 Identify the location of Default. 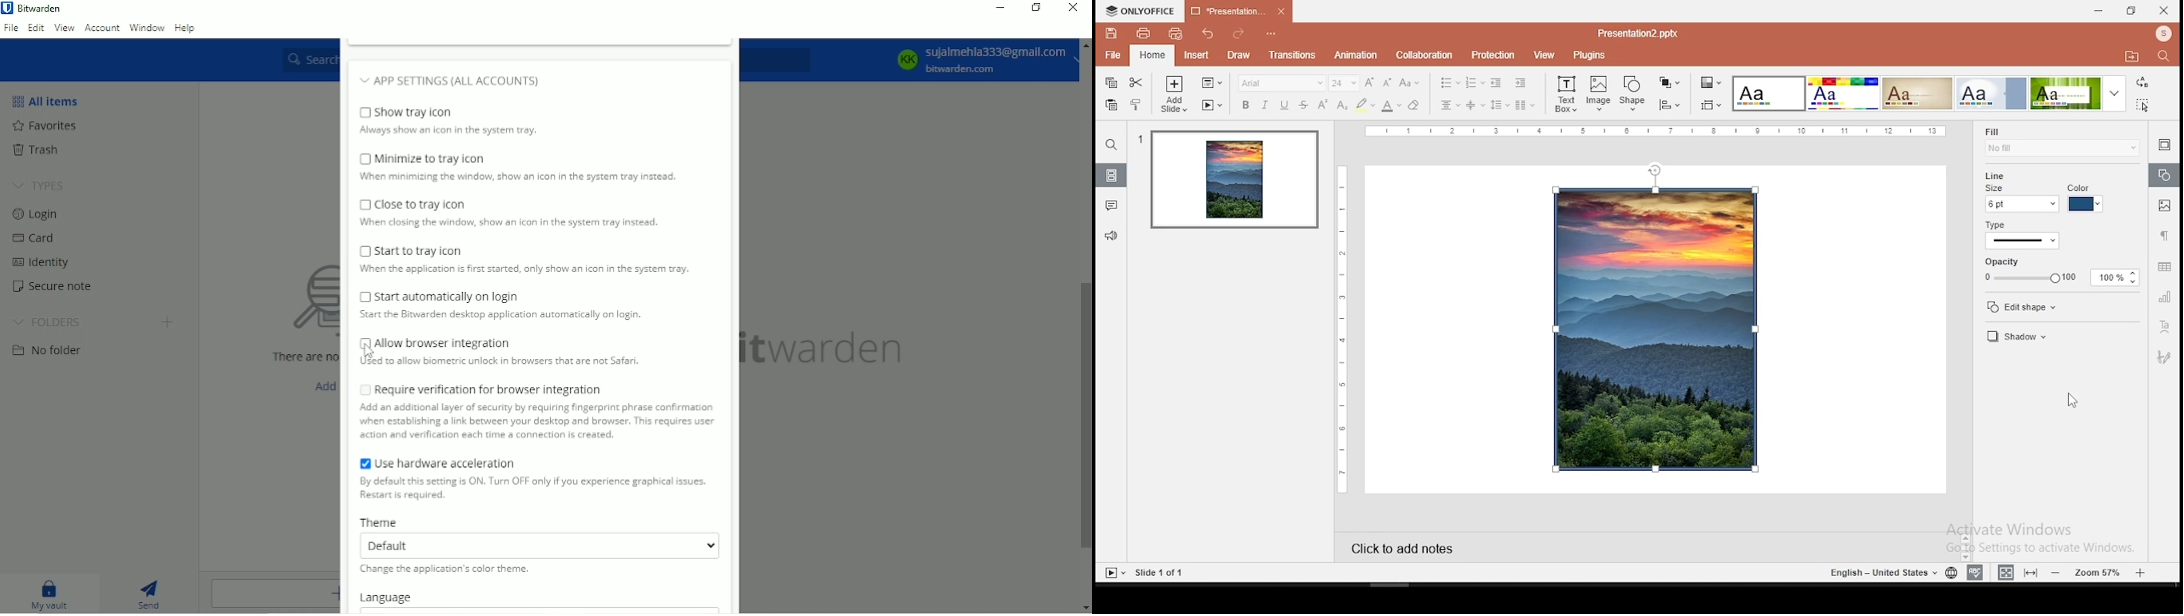
(538, 545).